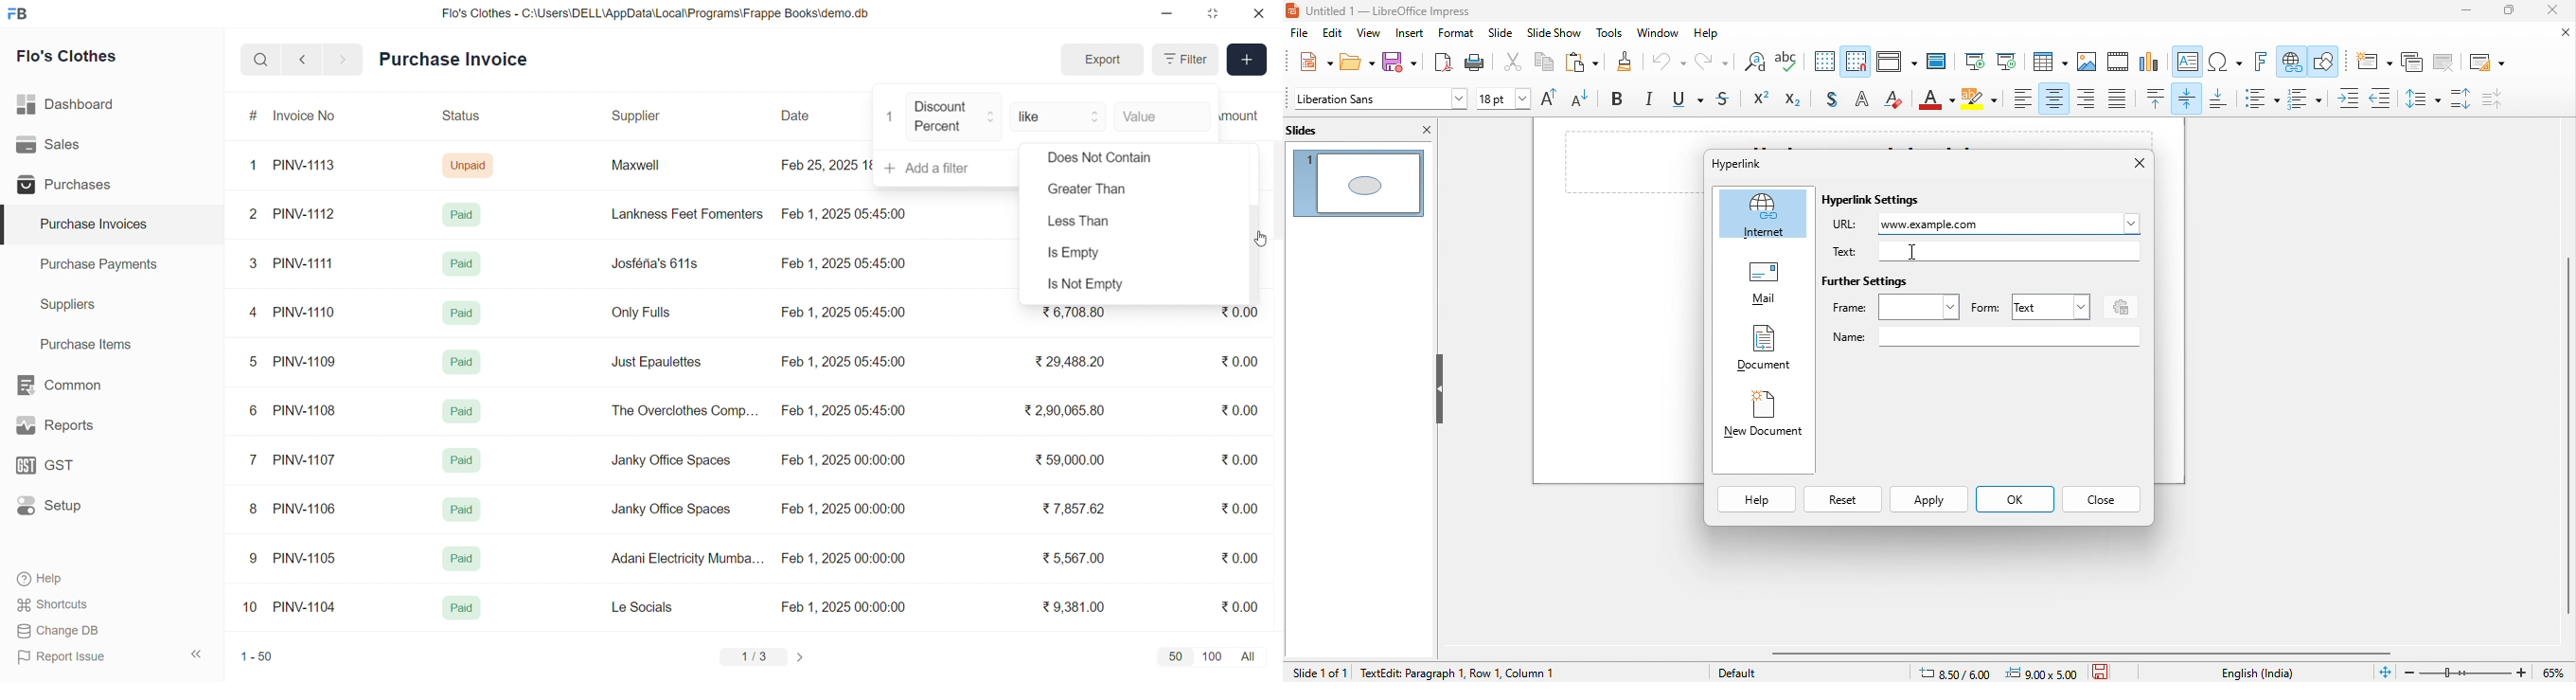 The height and width of the screenshot is (700, 2576). Describe the element at coordinates (1841, 501) in the screenshot. I see `reset` at that location.